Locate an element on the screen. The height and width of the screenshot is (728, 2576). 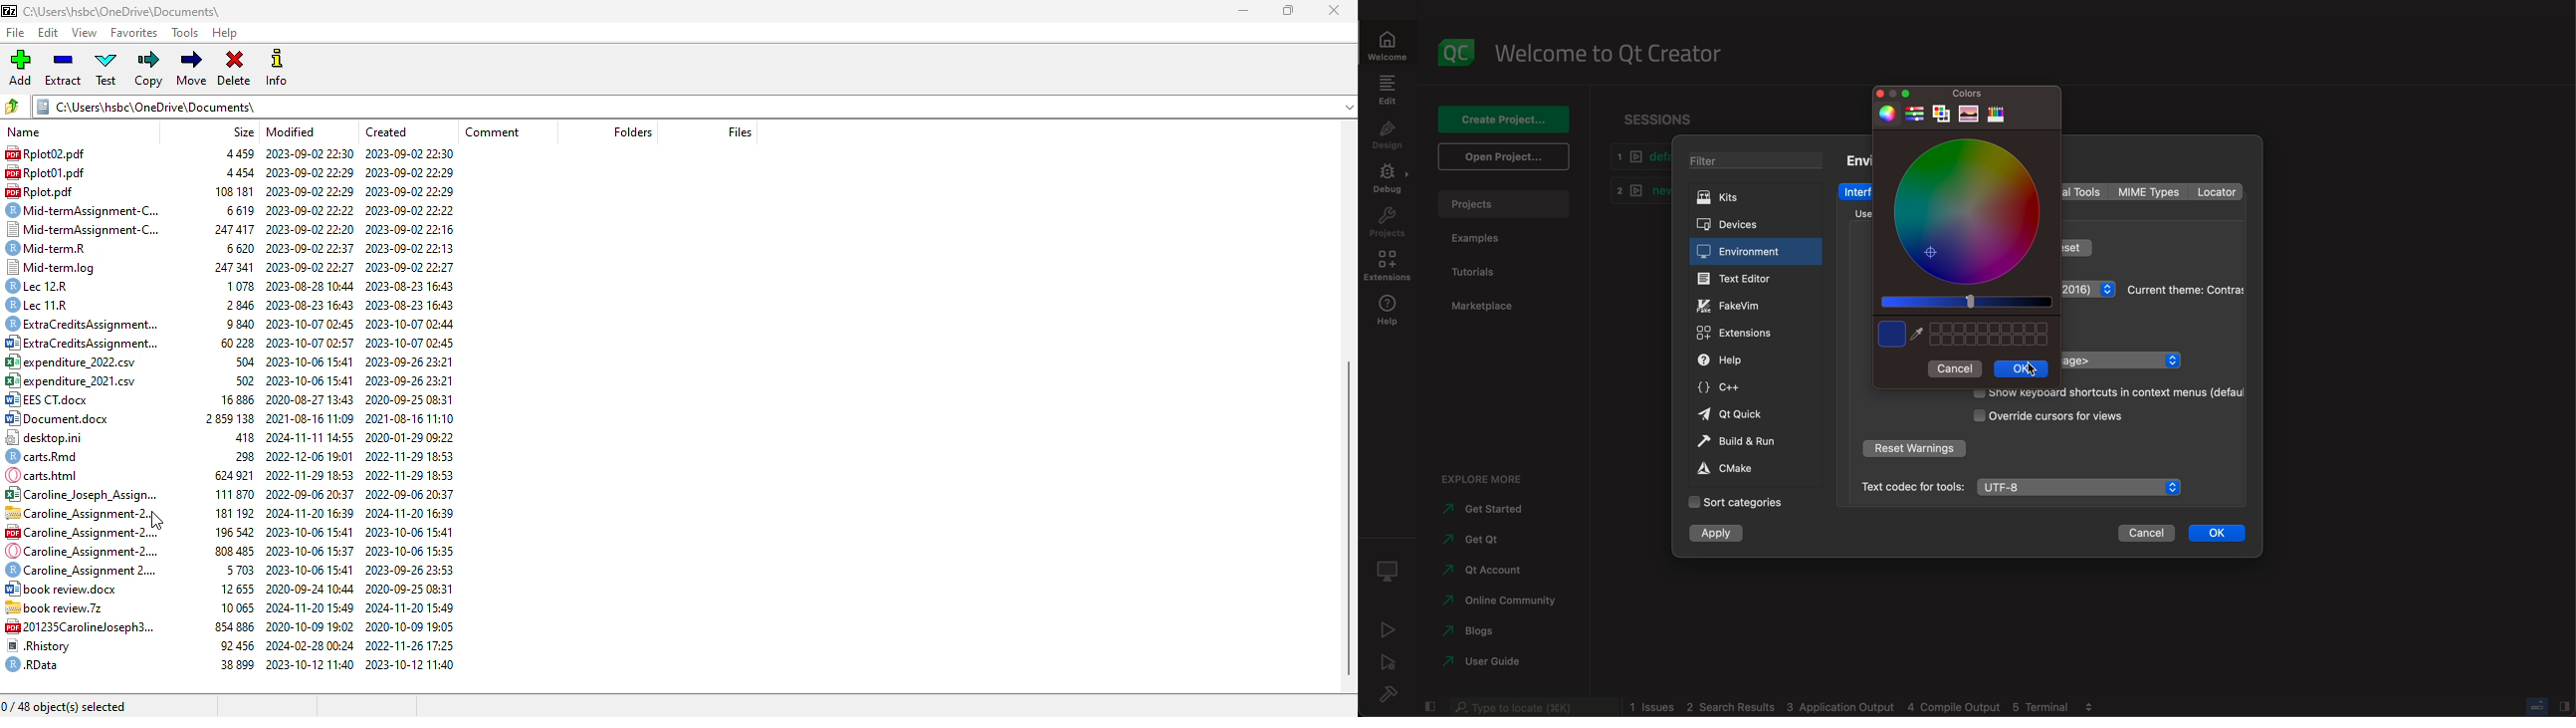
environment is located at coordinates (1857, 160).